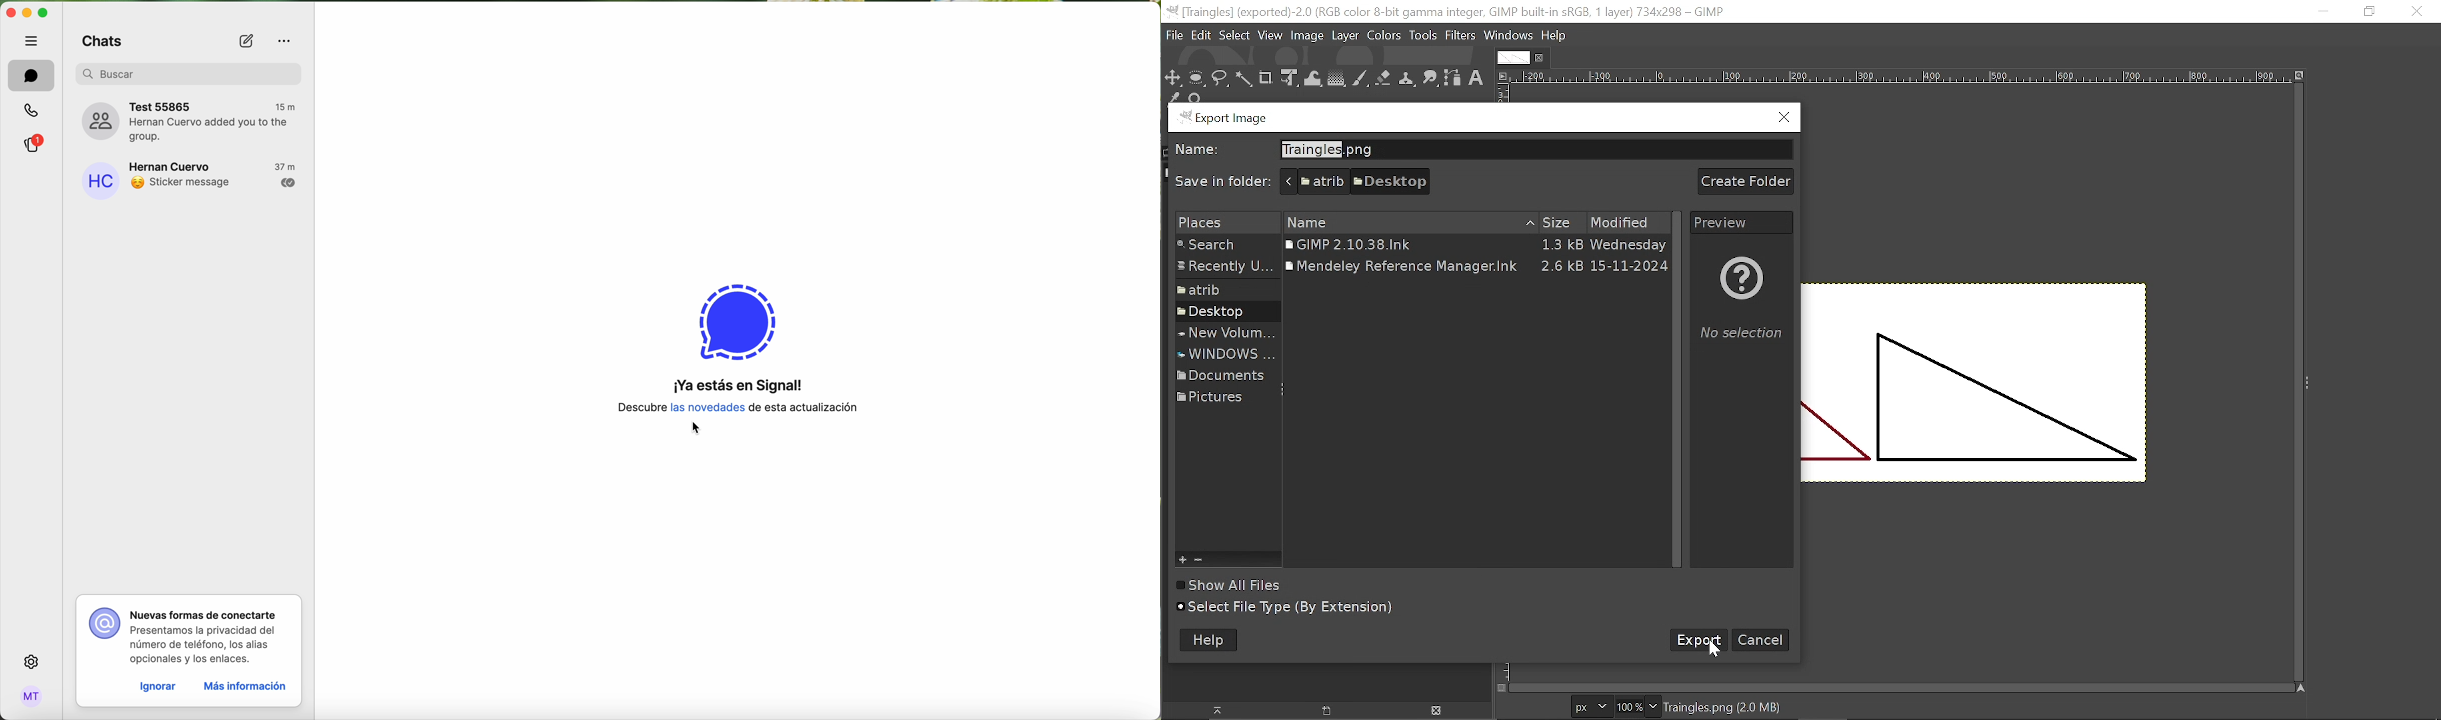 The height and width of the screenshot is (728, 2464). Describe the element at coordinates (1201, 36) in the screenshot. I see `File` at that location.